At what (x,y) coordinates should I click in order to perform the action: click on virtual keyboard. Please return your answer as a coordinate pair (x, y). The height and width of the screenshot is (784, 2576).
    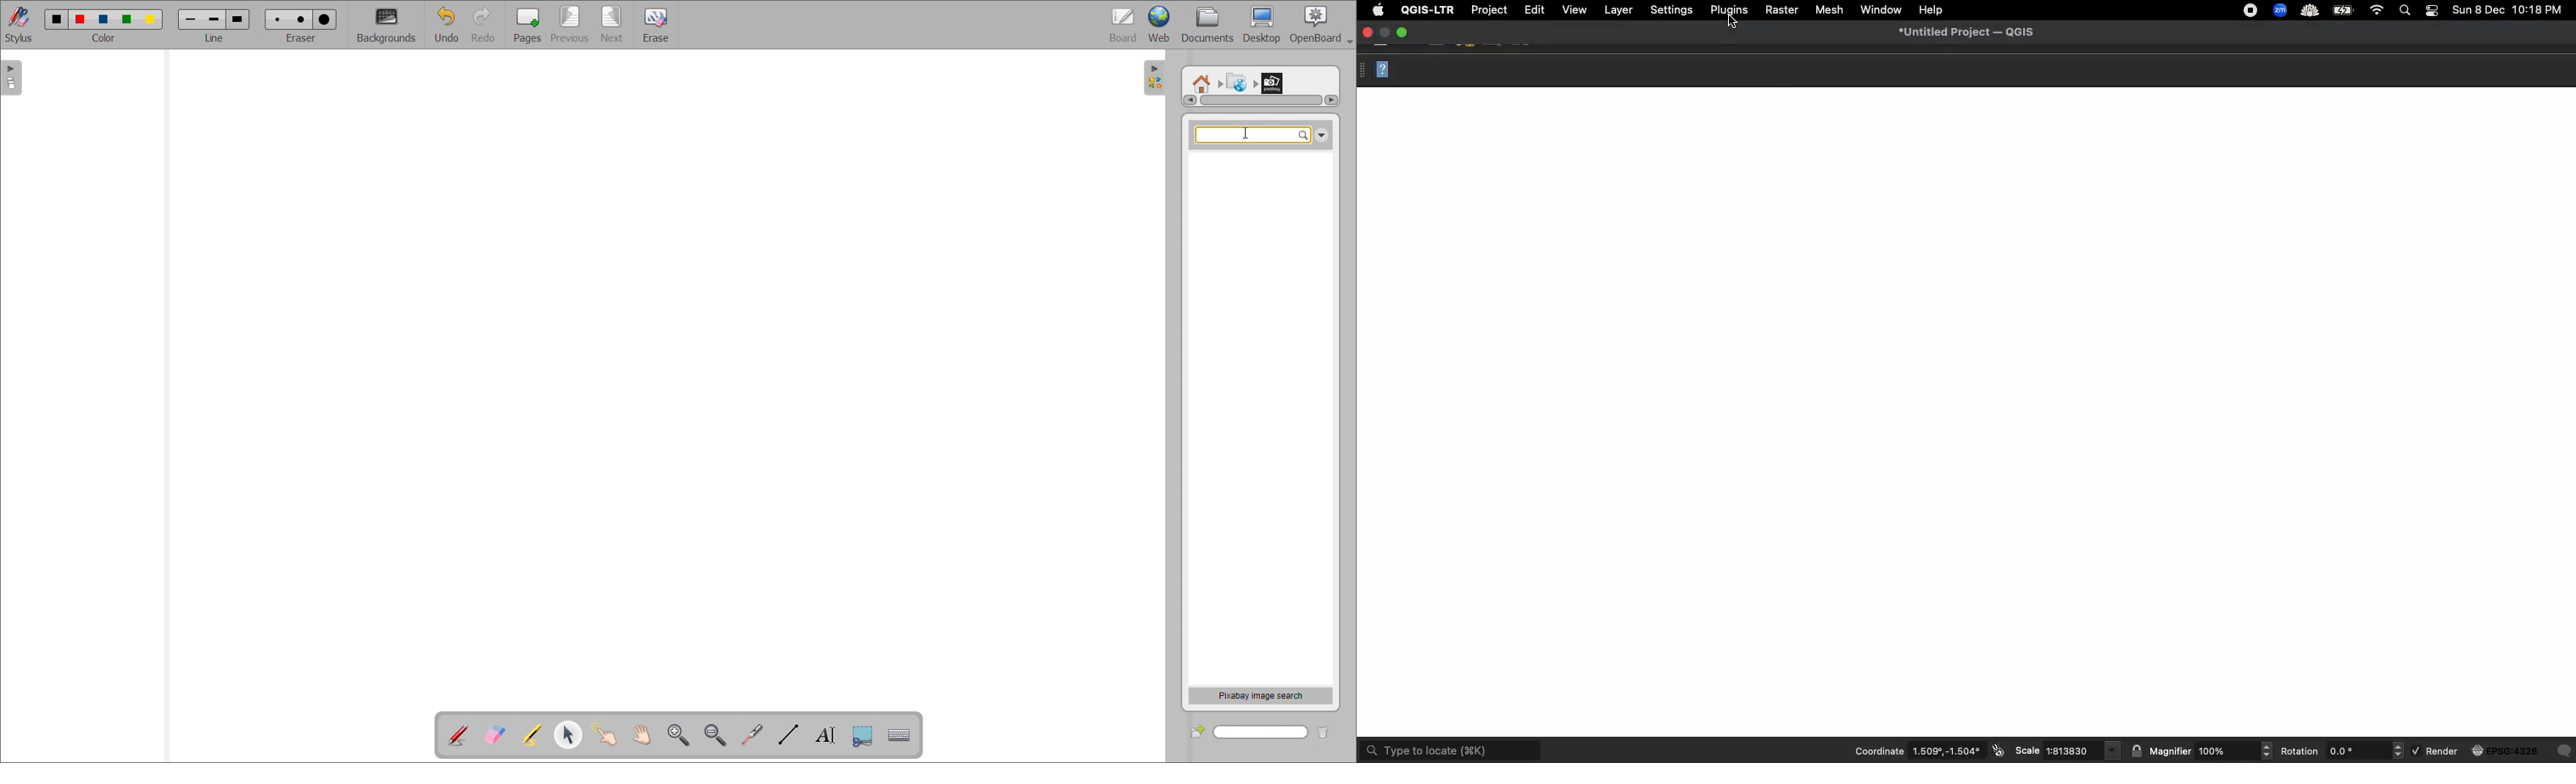
    Looking at the image, I should click on (900, 735).